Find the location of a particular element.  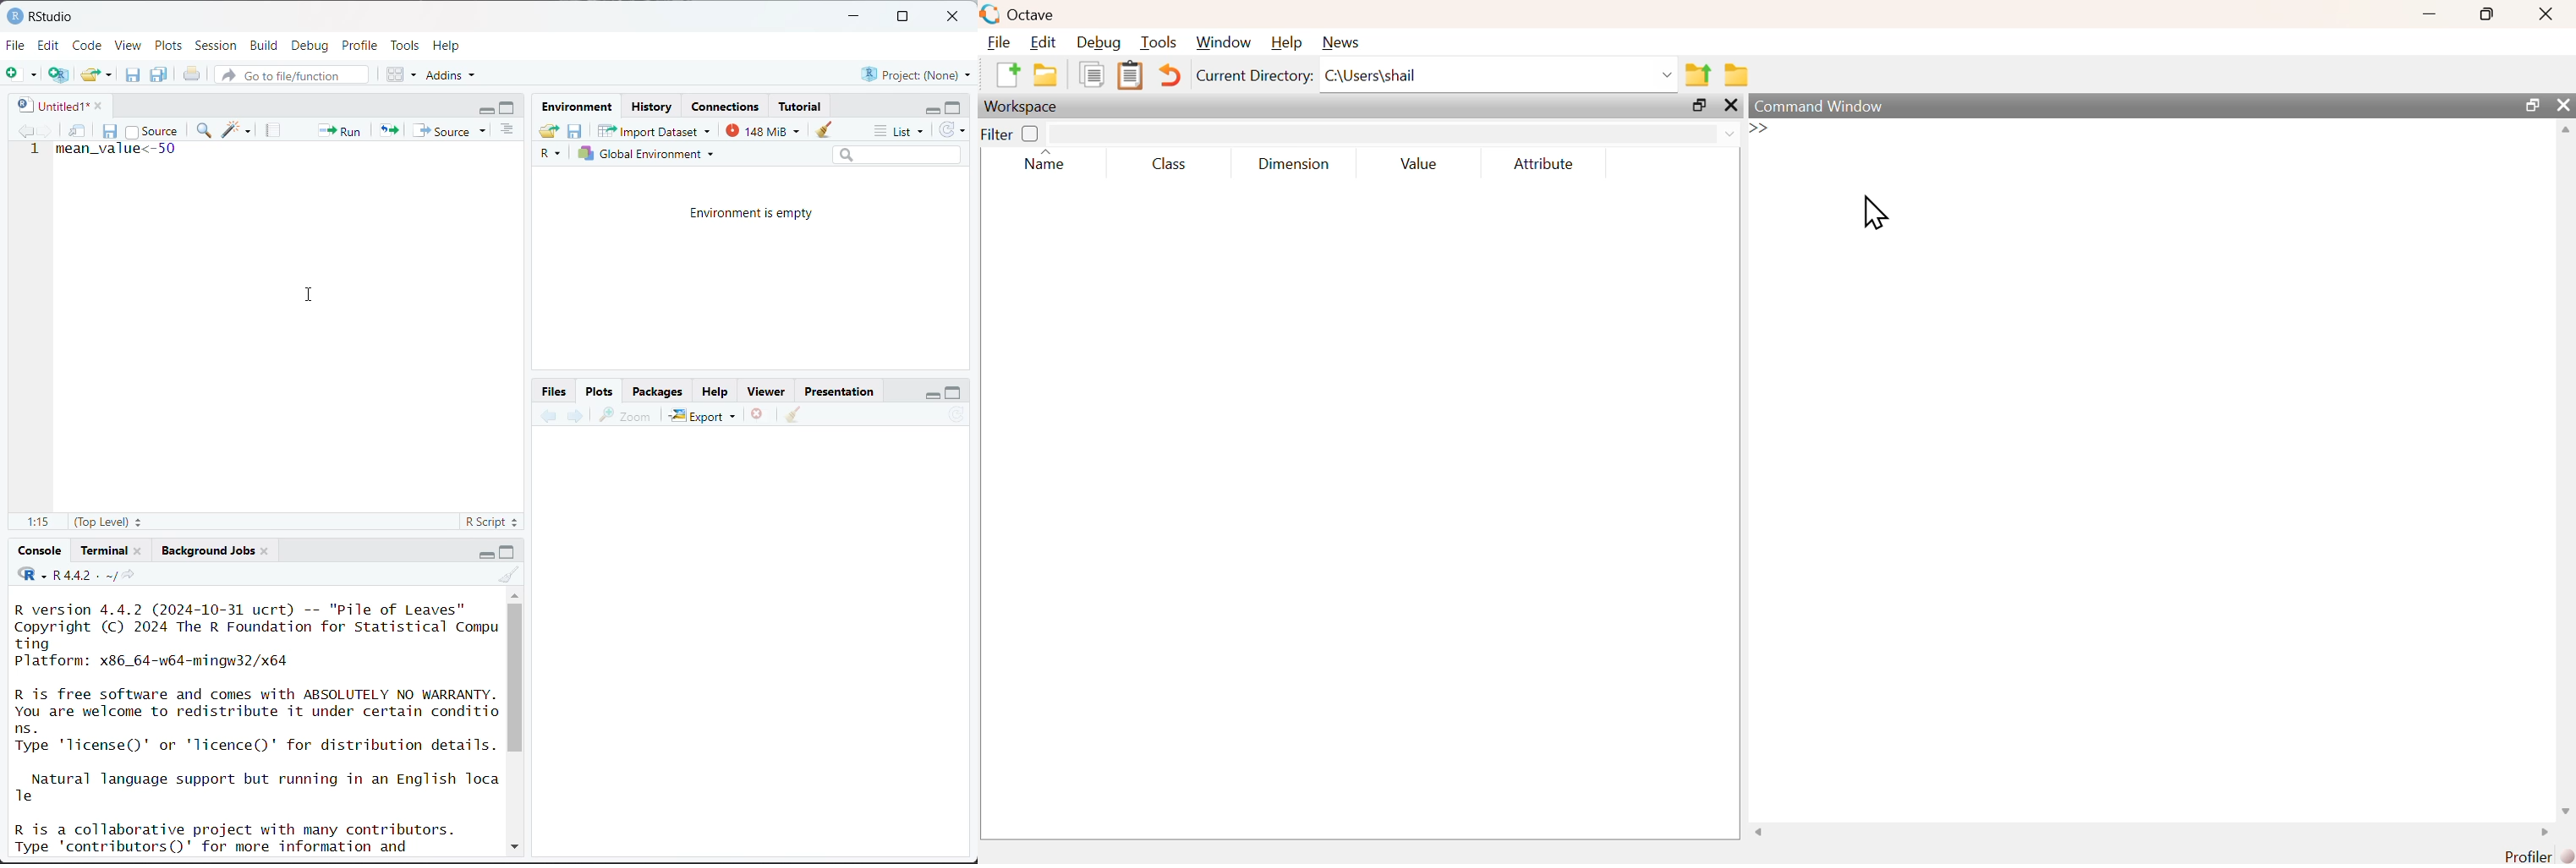

1:1 is located at coordinates (36, 522).